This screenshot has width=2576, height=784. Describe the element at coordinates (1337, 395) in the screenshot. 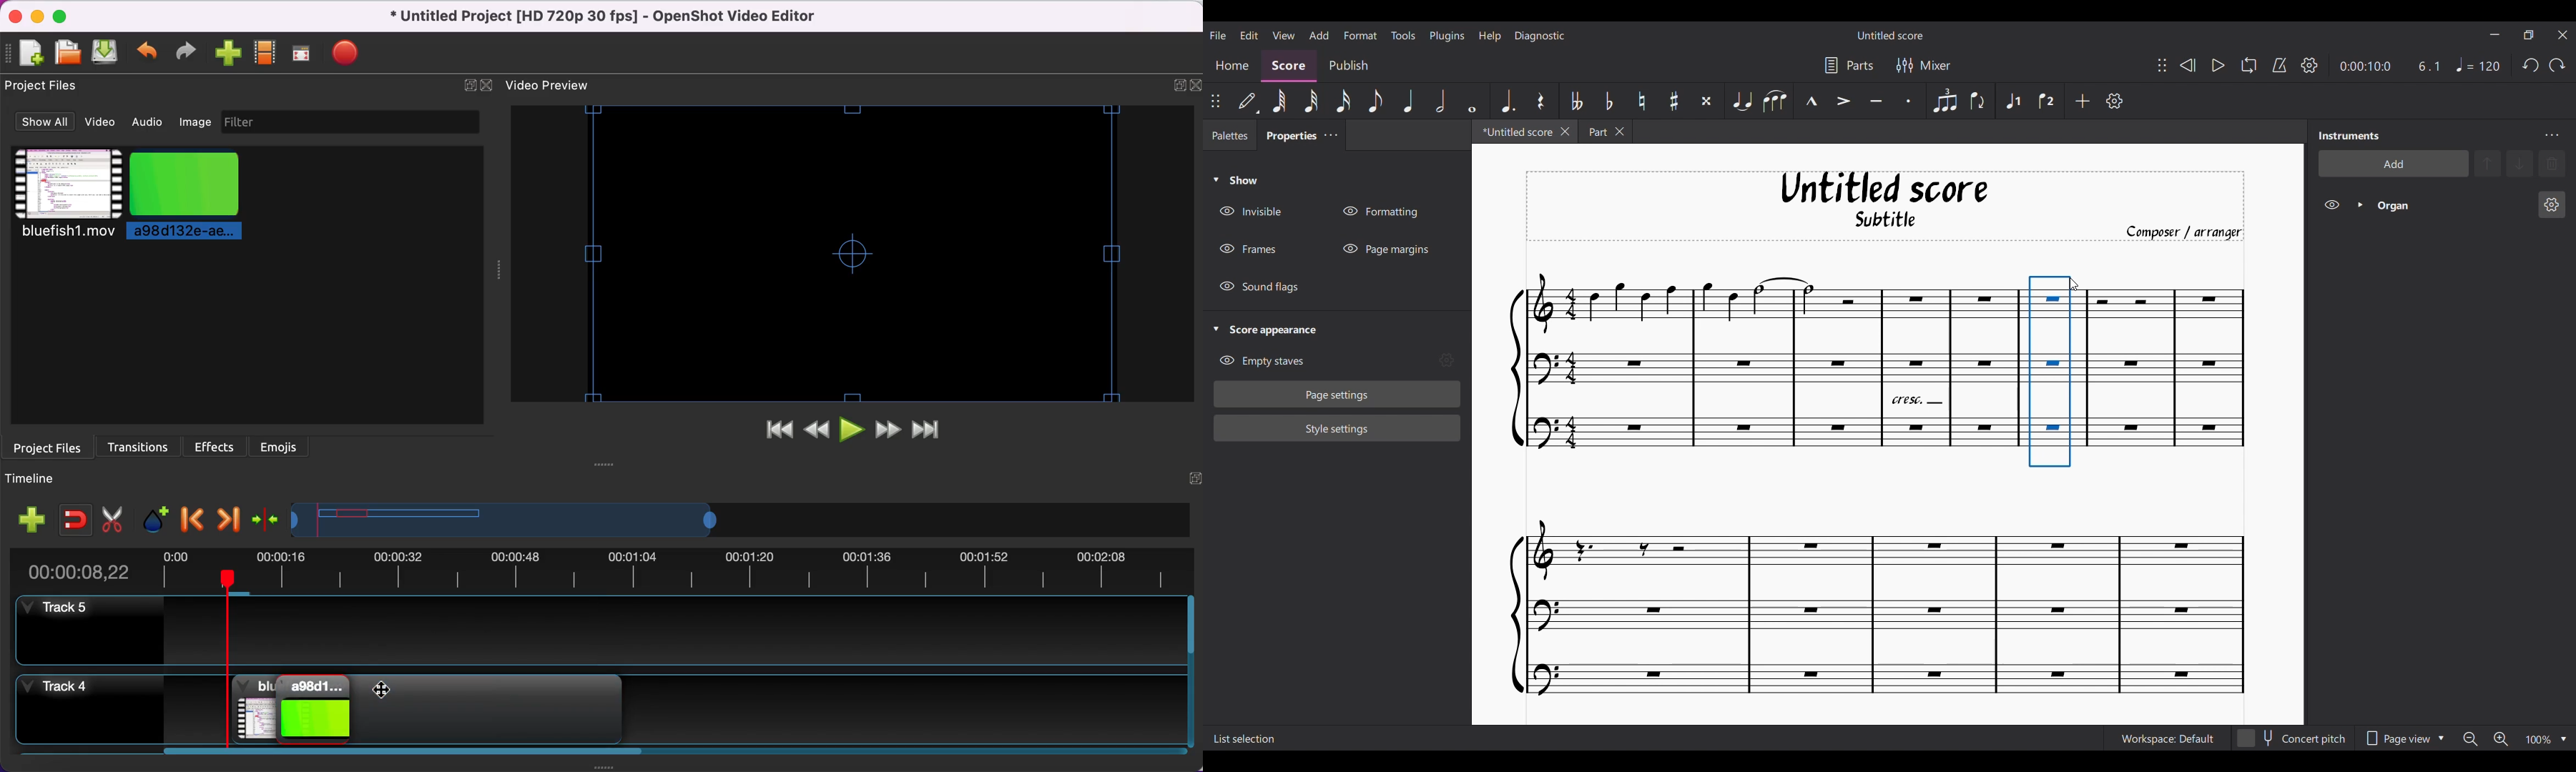

I see `Page settings` at that location.